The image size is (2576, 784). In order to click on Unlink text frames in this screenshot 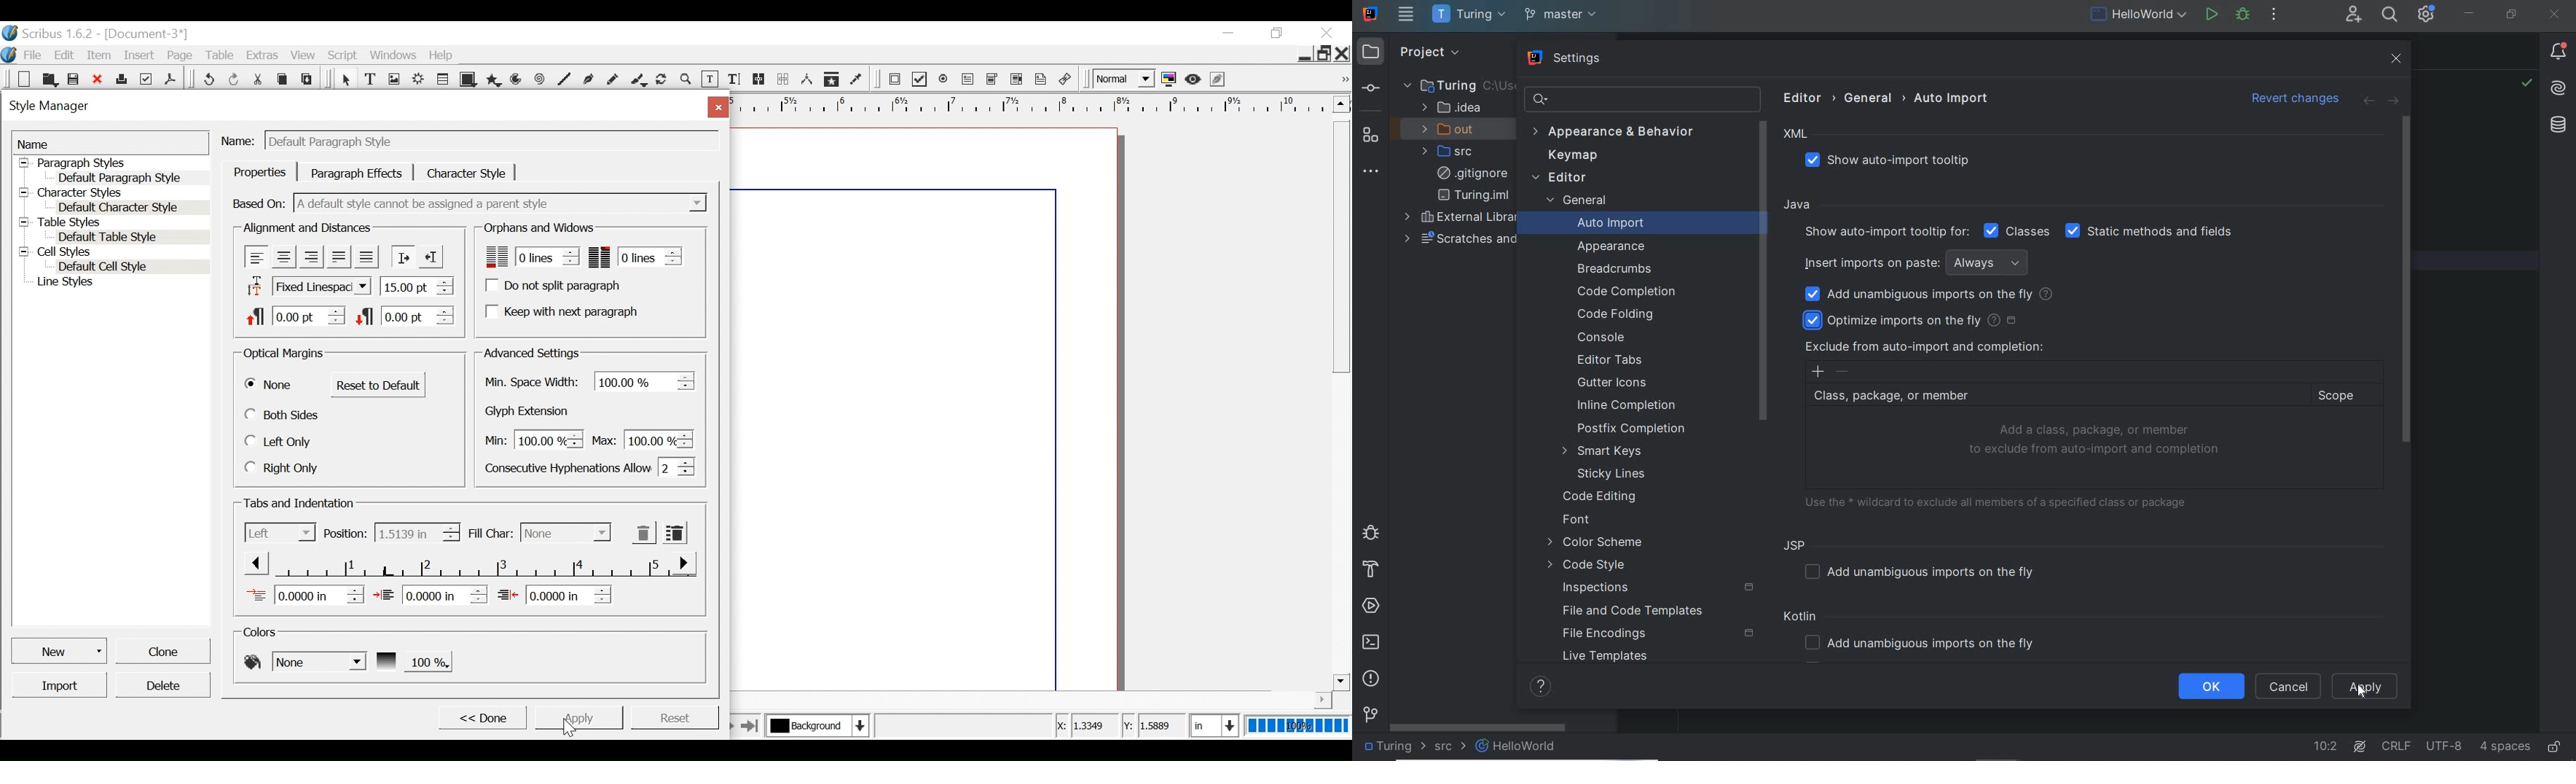, I will do `click(783, 79)`.